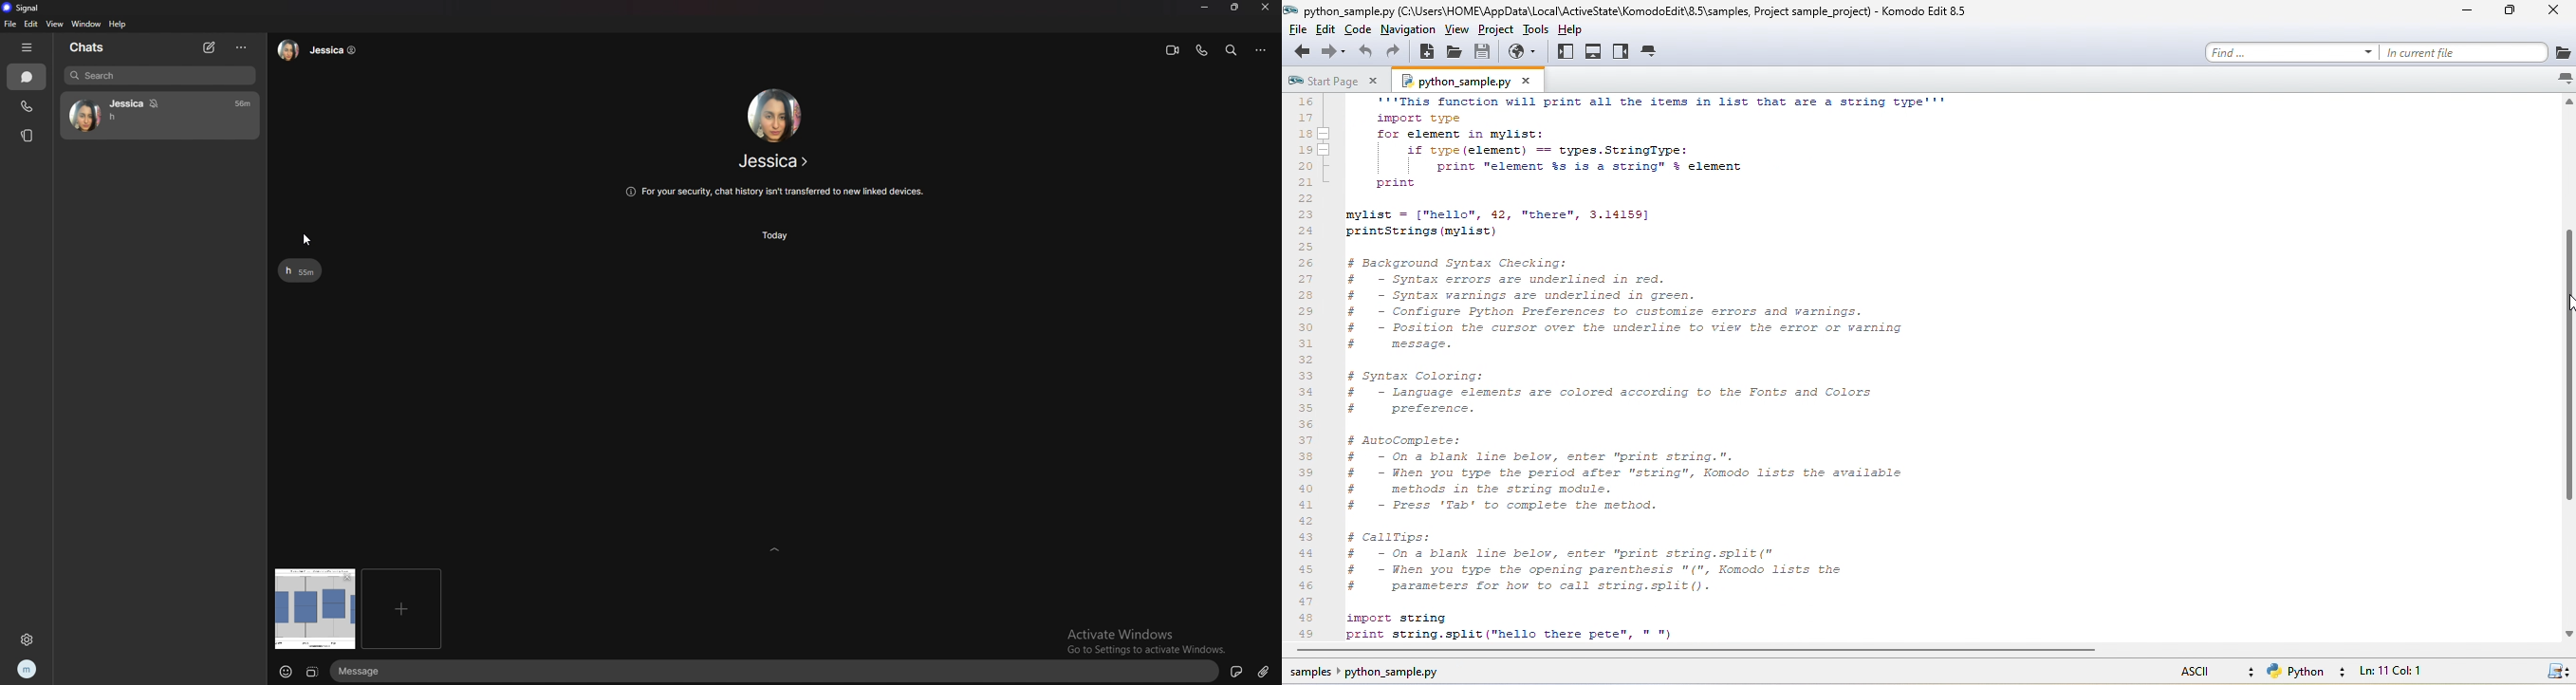  I want to click on contact, so click(160, 116).